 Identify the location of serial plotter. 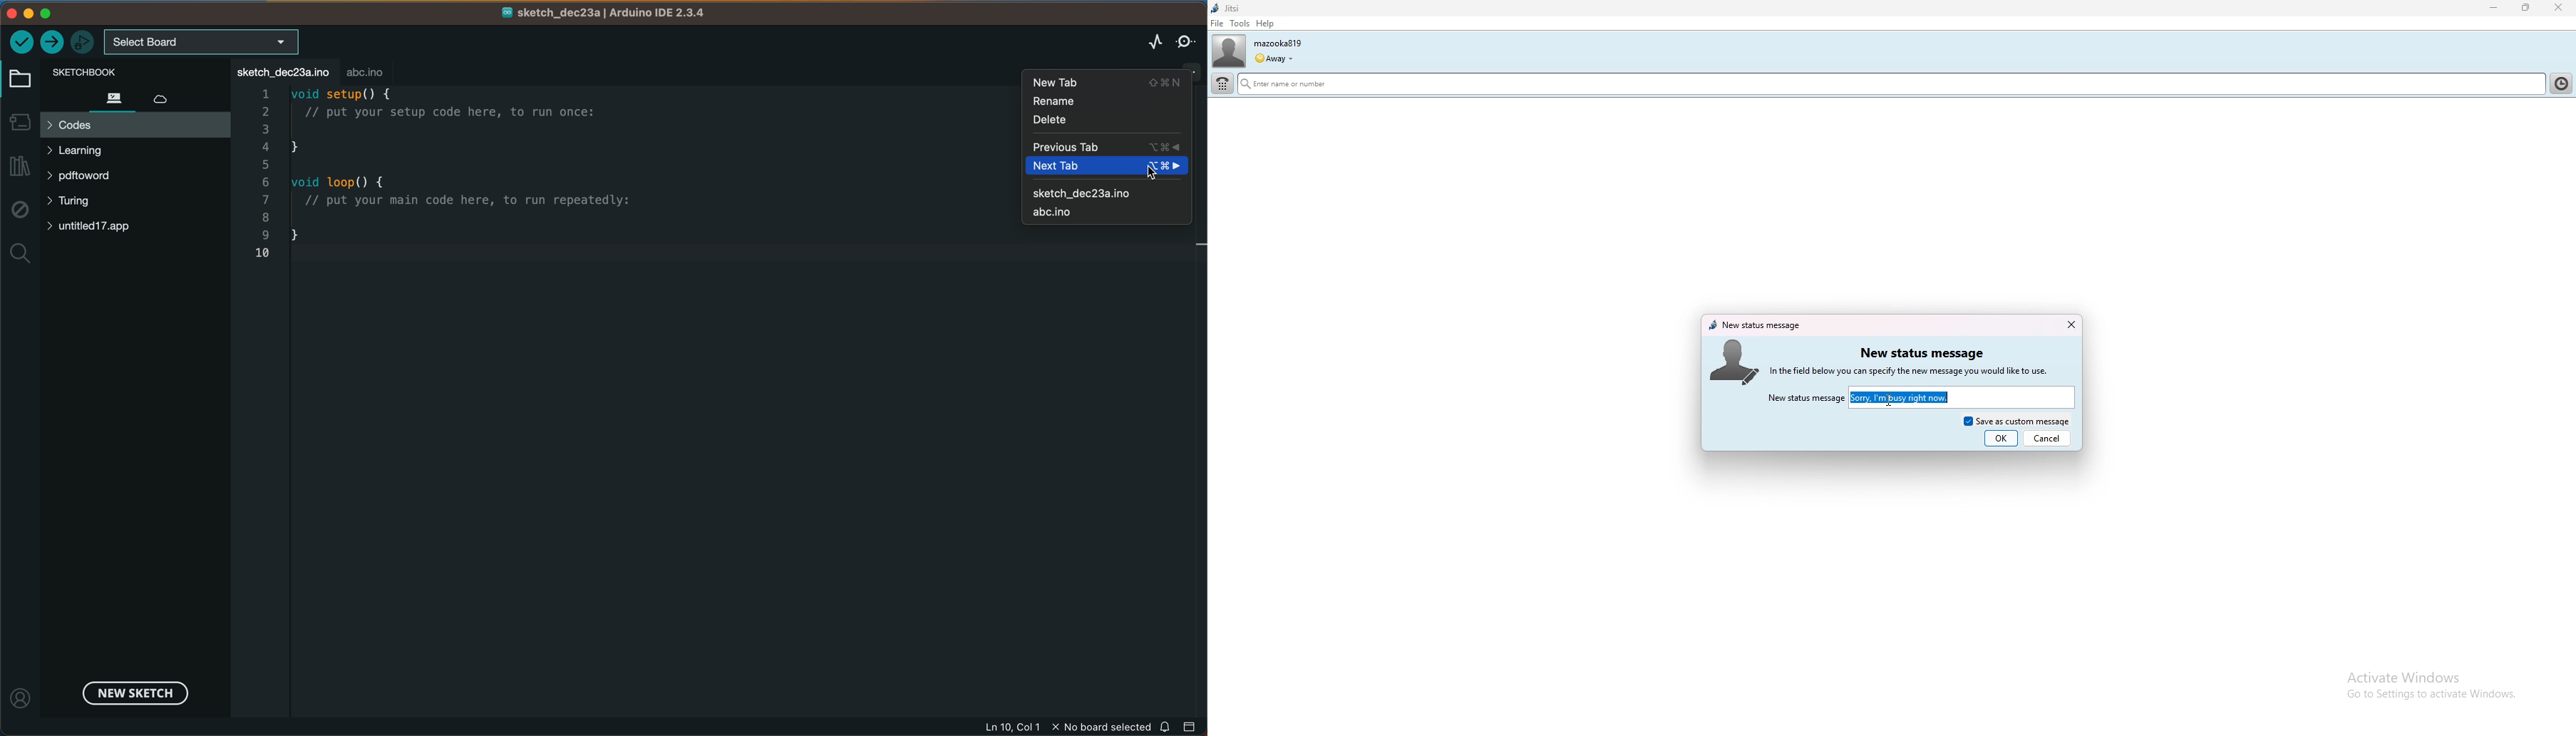
(1154, 40).